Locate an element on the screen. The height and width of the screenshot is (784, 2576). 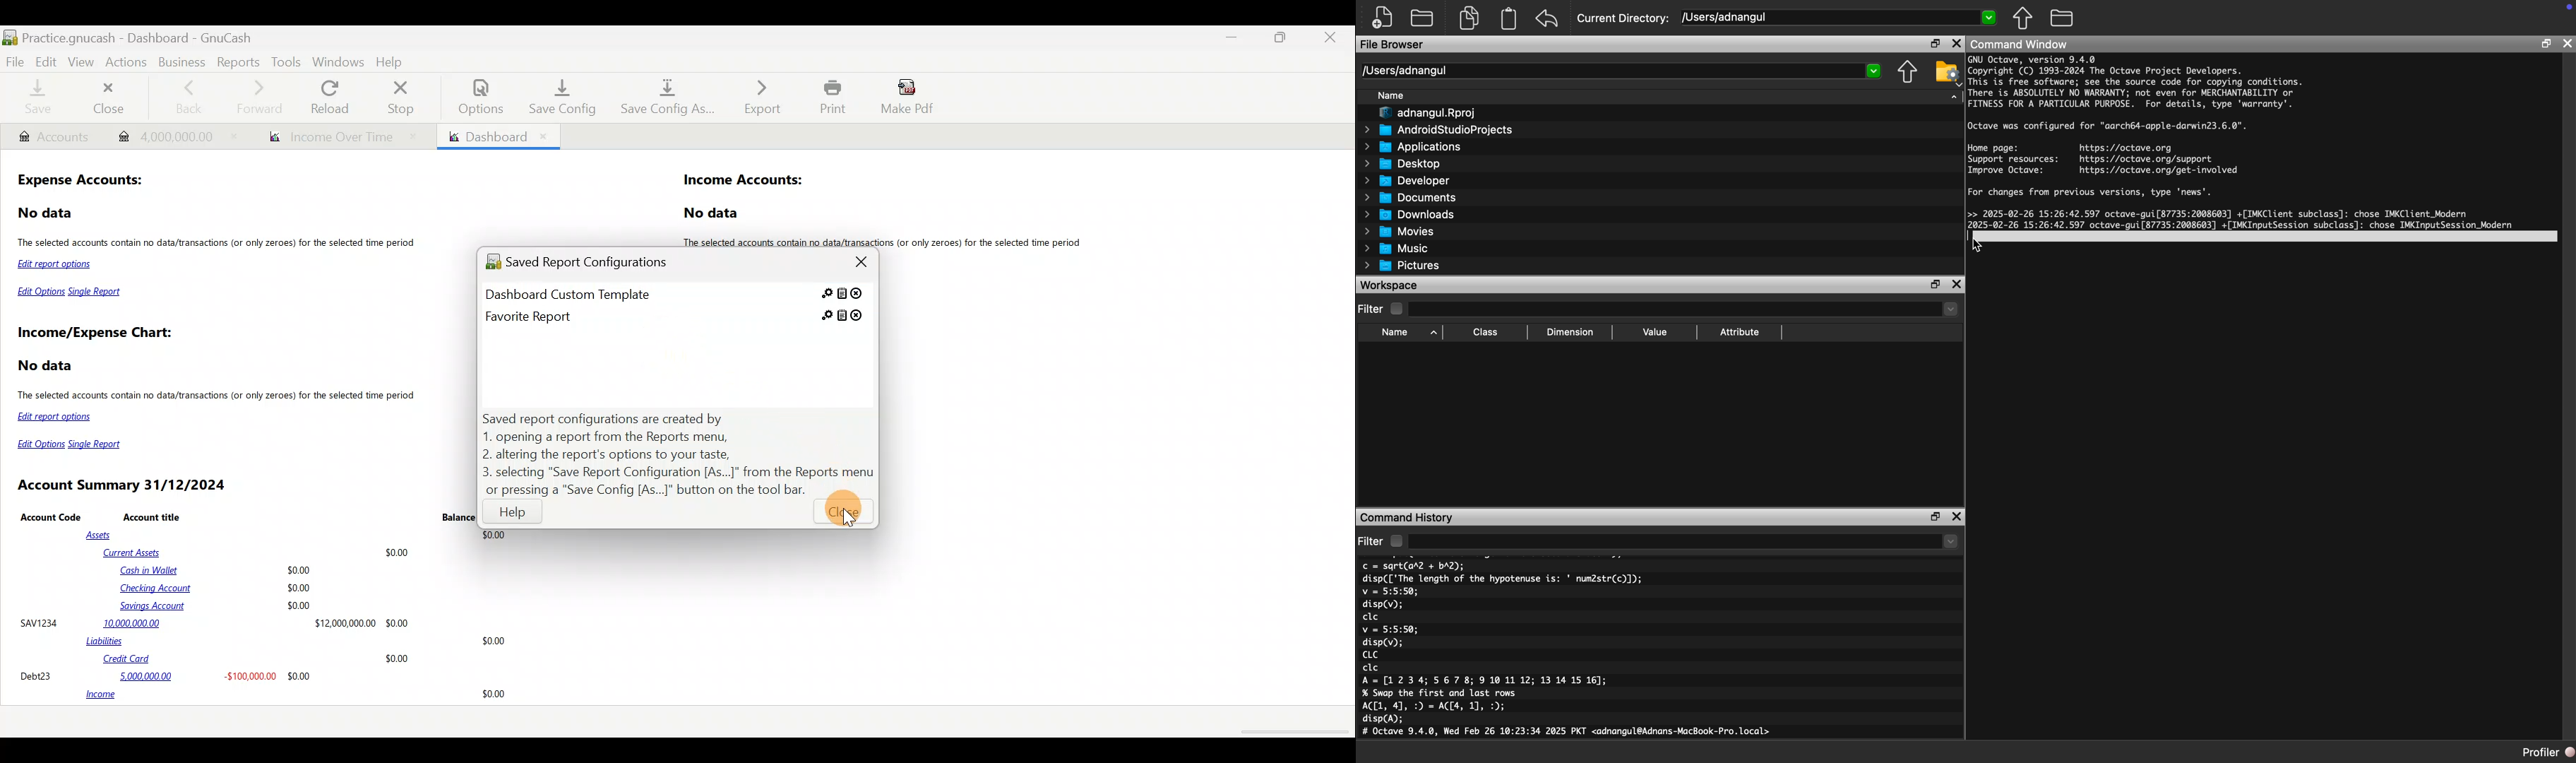
Cursor is located at coordinates (1980, 246).